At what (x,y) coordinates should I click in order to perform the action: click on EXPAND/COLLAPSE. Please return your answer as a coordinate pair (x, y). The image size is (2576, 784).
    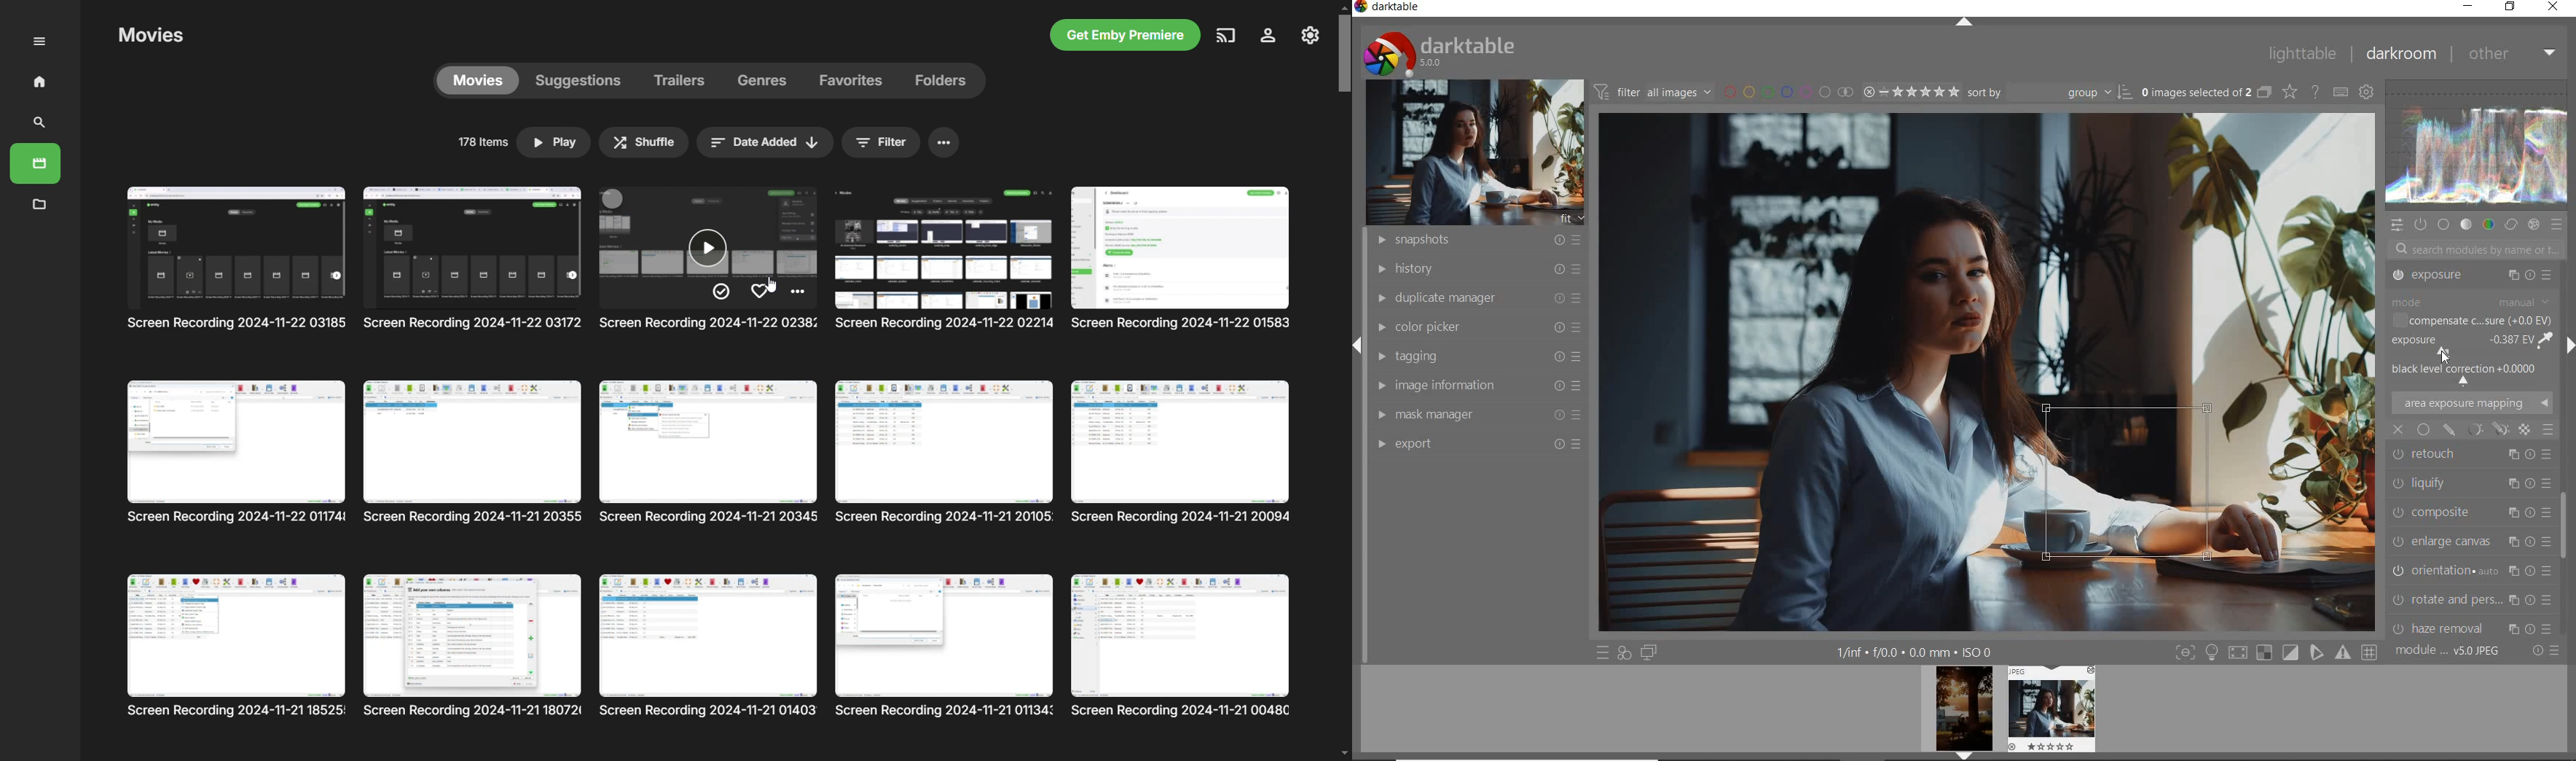
    Looking at the image, I should click on (2569, 346).